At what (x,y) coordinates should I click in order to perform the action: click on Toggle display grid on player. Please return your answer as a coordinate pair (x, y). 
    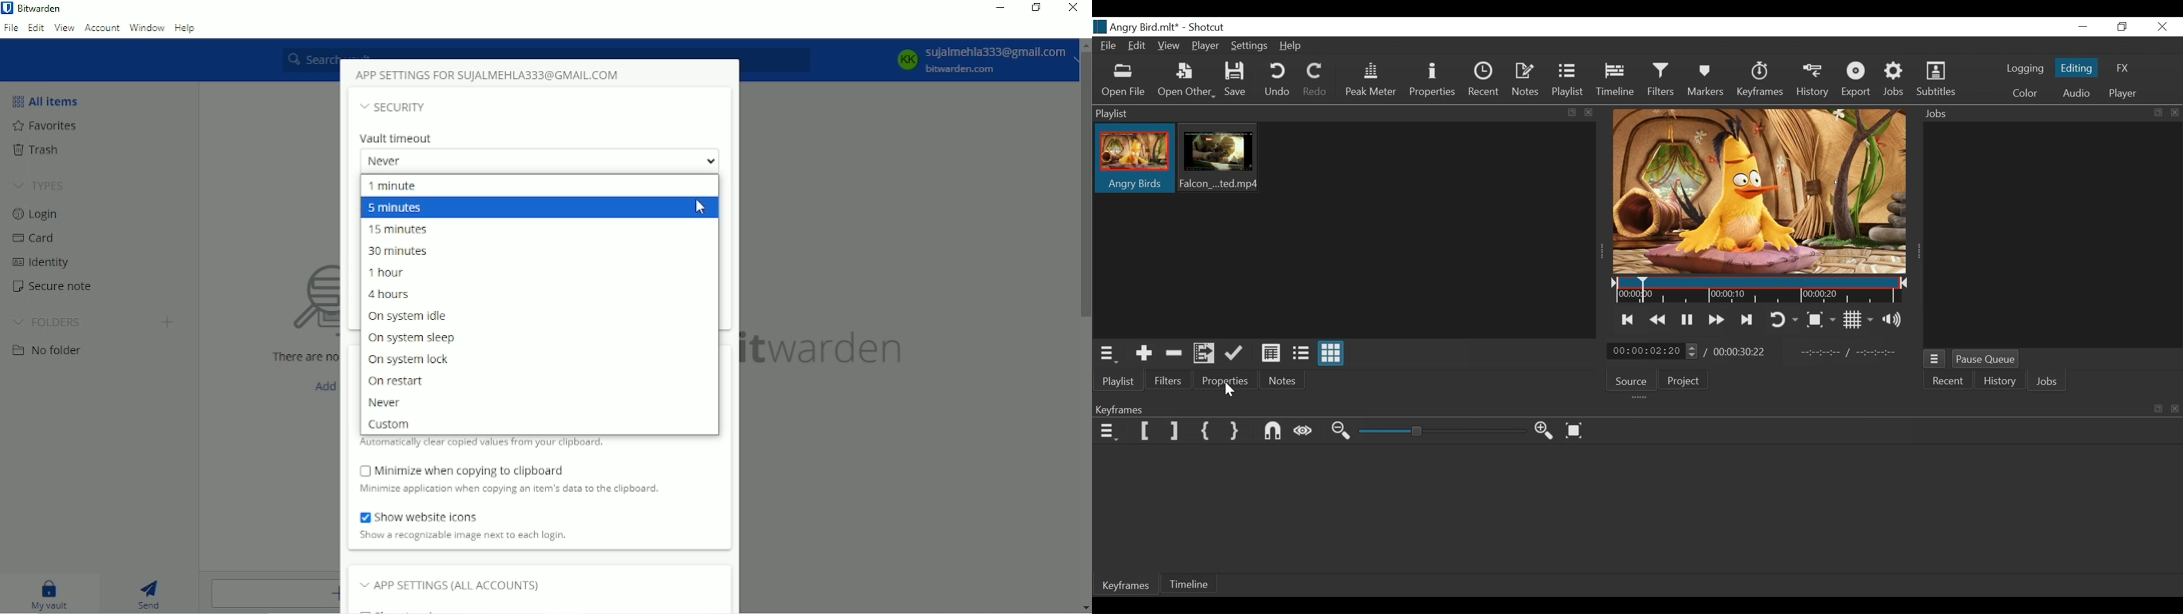
    Looking at the image, I should click on (1858, 320).